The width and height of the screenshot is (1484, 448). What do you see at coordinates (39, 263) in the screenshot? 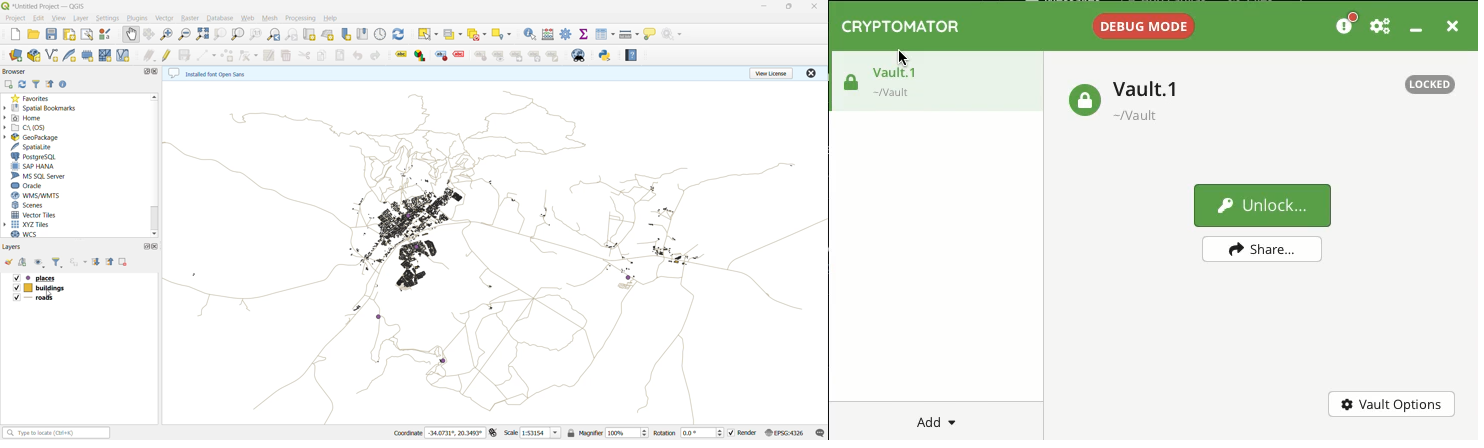
I see `manage map` at bounding box center [39, 263].